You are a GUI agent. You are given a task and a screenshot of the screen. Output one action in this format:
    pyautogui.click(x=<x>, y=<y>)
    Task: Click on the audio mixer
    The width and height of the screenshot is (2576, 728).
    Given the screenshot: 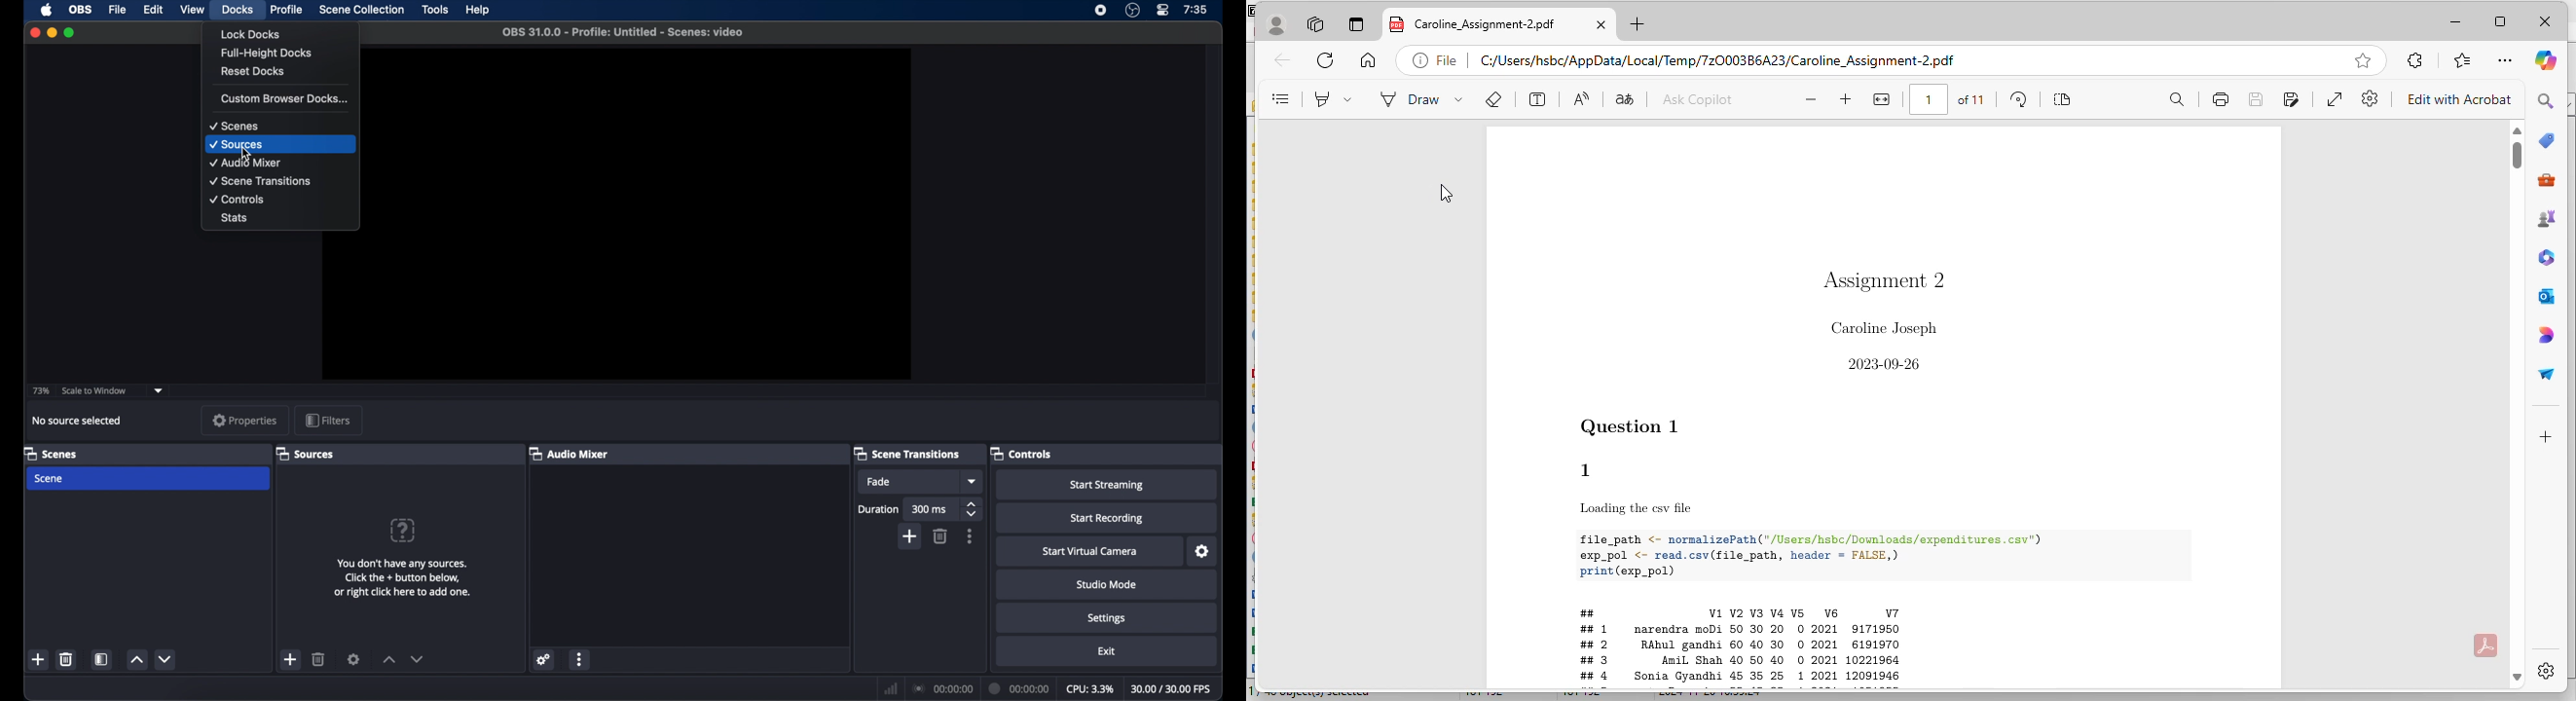 What is the action you would take?
    pyautogui.click(x=248, y=162)
    